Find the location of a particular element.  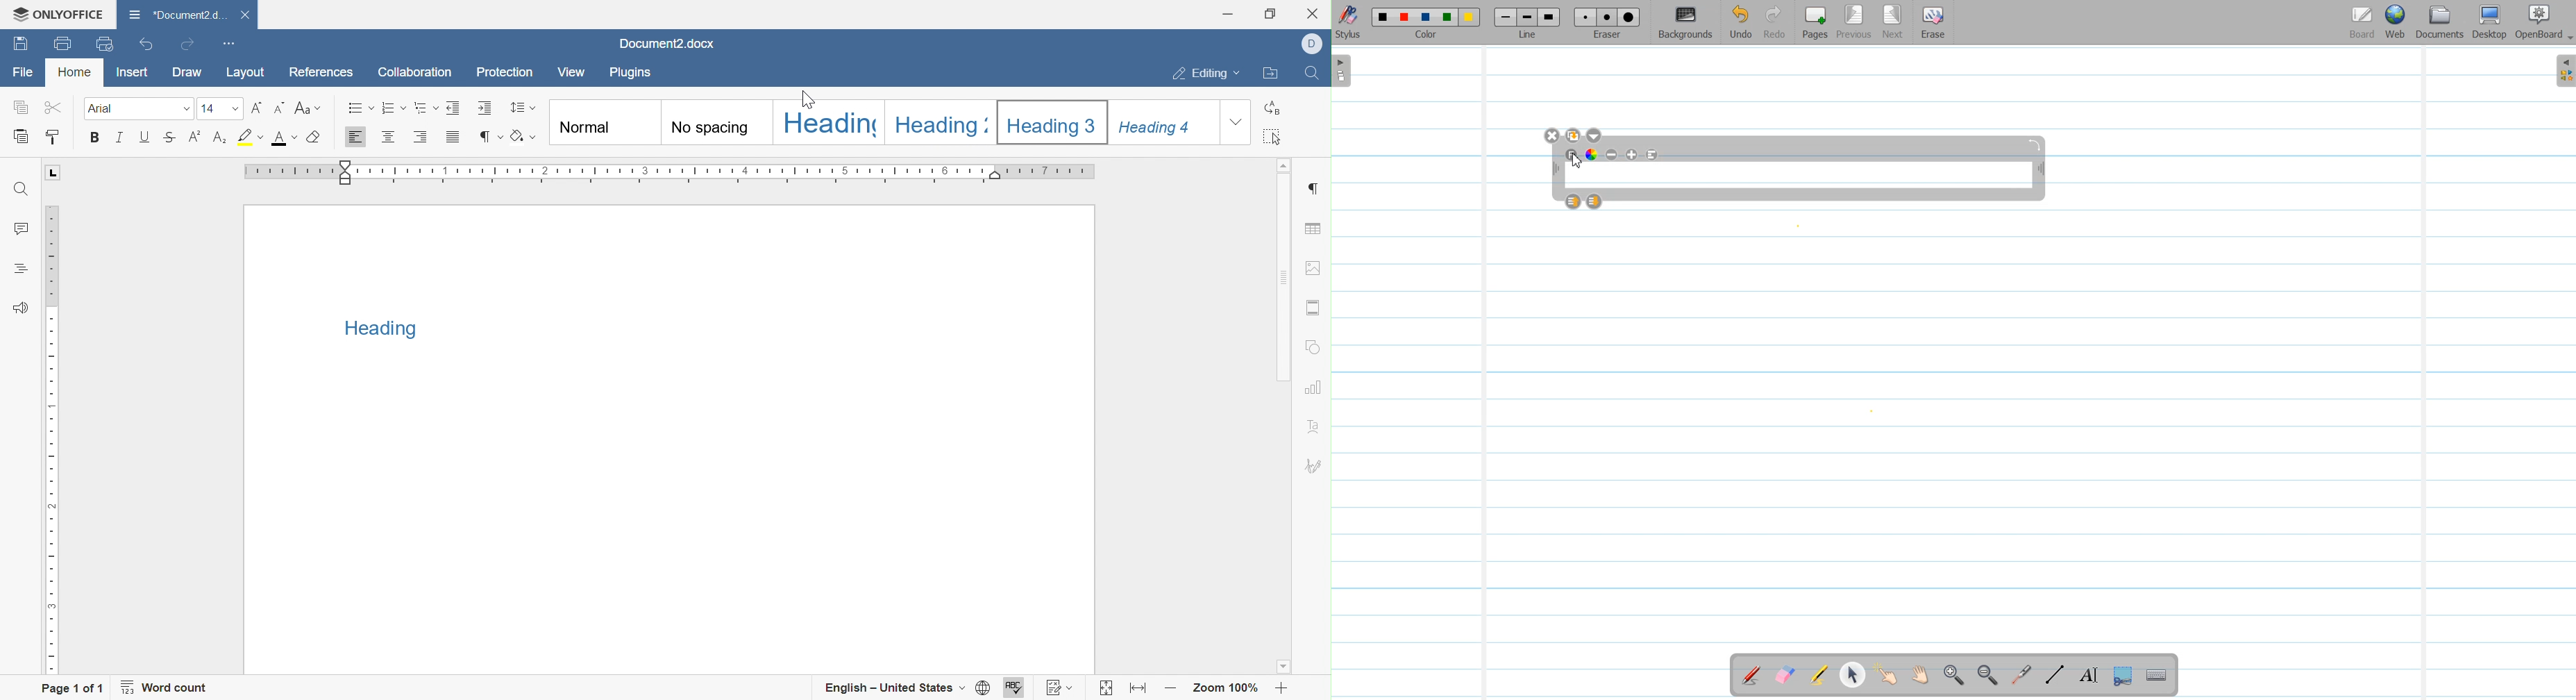

Background is located at coordinates (1686, 23).